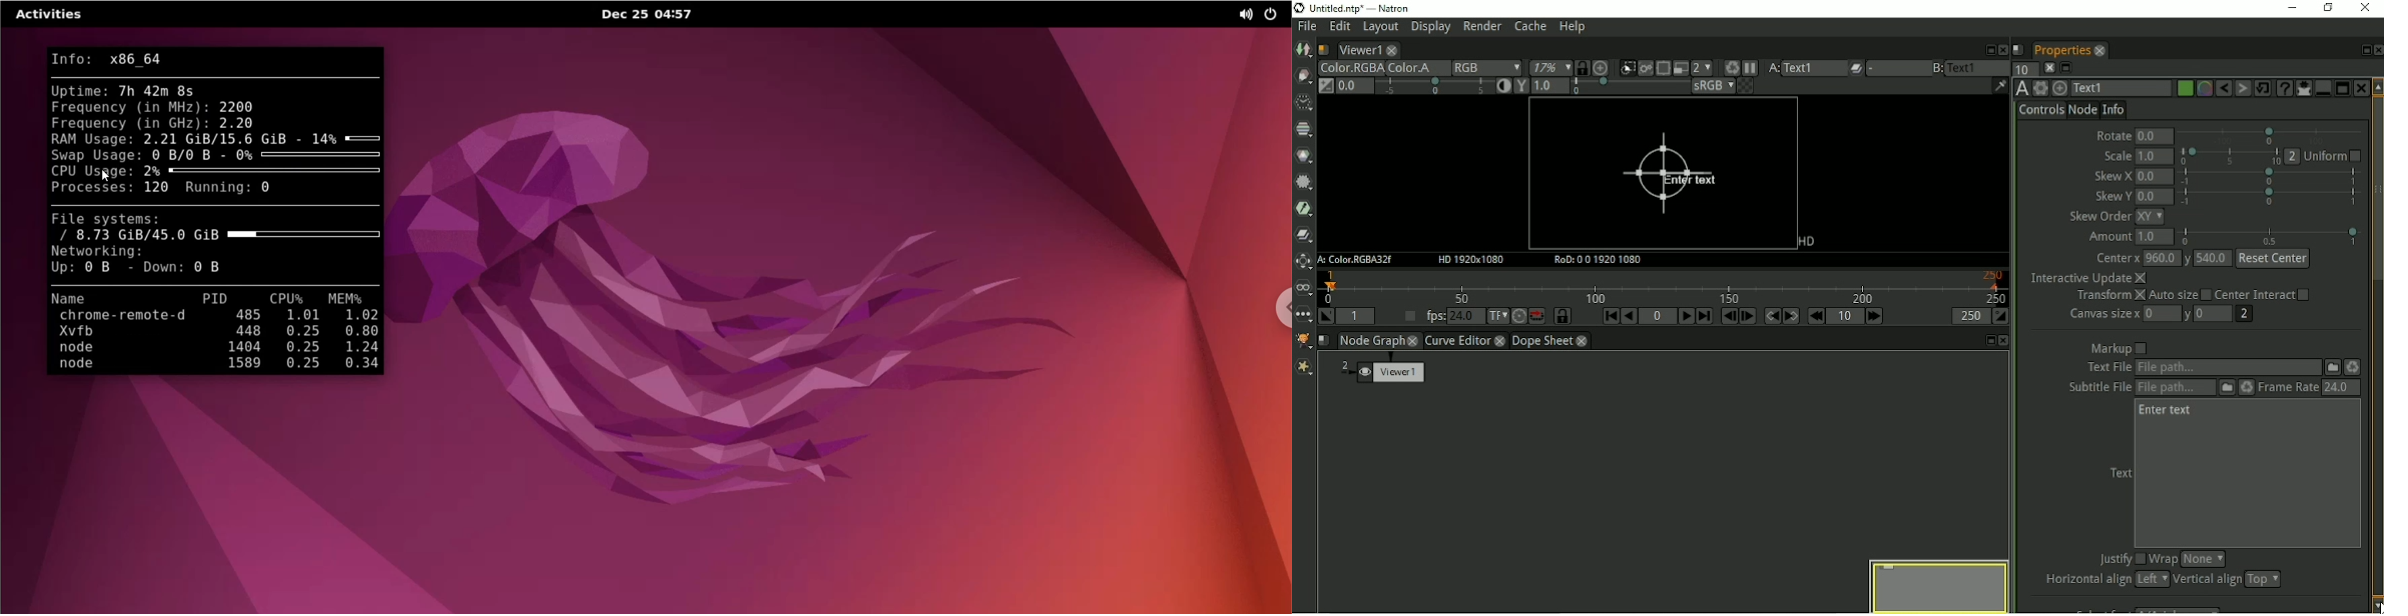 Image resolution: width=2408 pixels, height=616 pixels. Describe the element at coordinates (1416, 68) in the screenshot. I see `Color.A` at that location.